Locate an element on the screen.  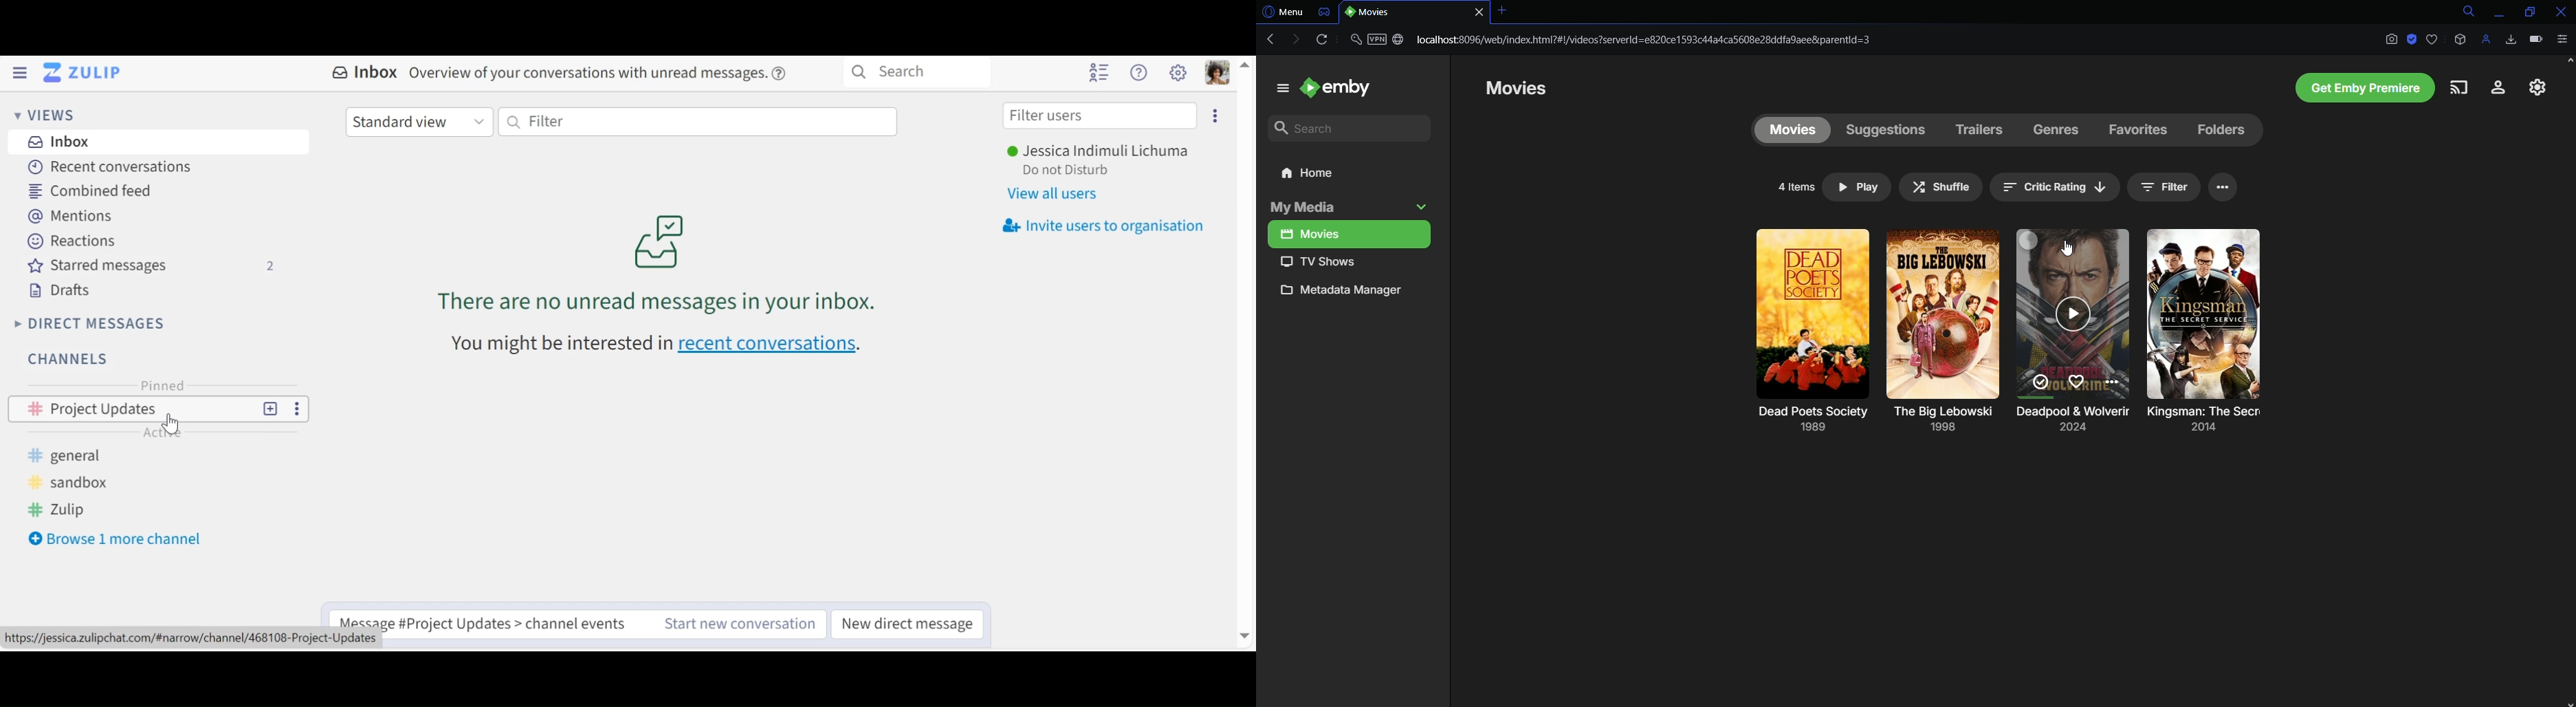
Extensions is located at coordinates (2460, 40).